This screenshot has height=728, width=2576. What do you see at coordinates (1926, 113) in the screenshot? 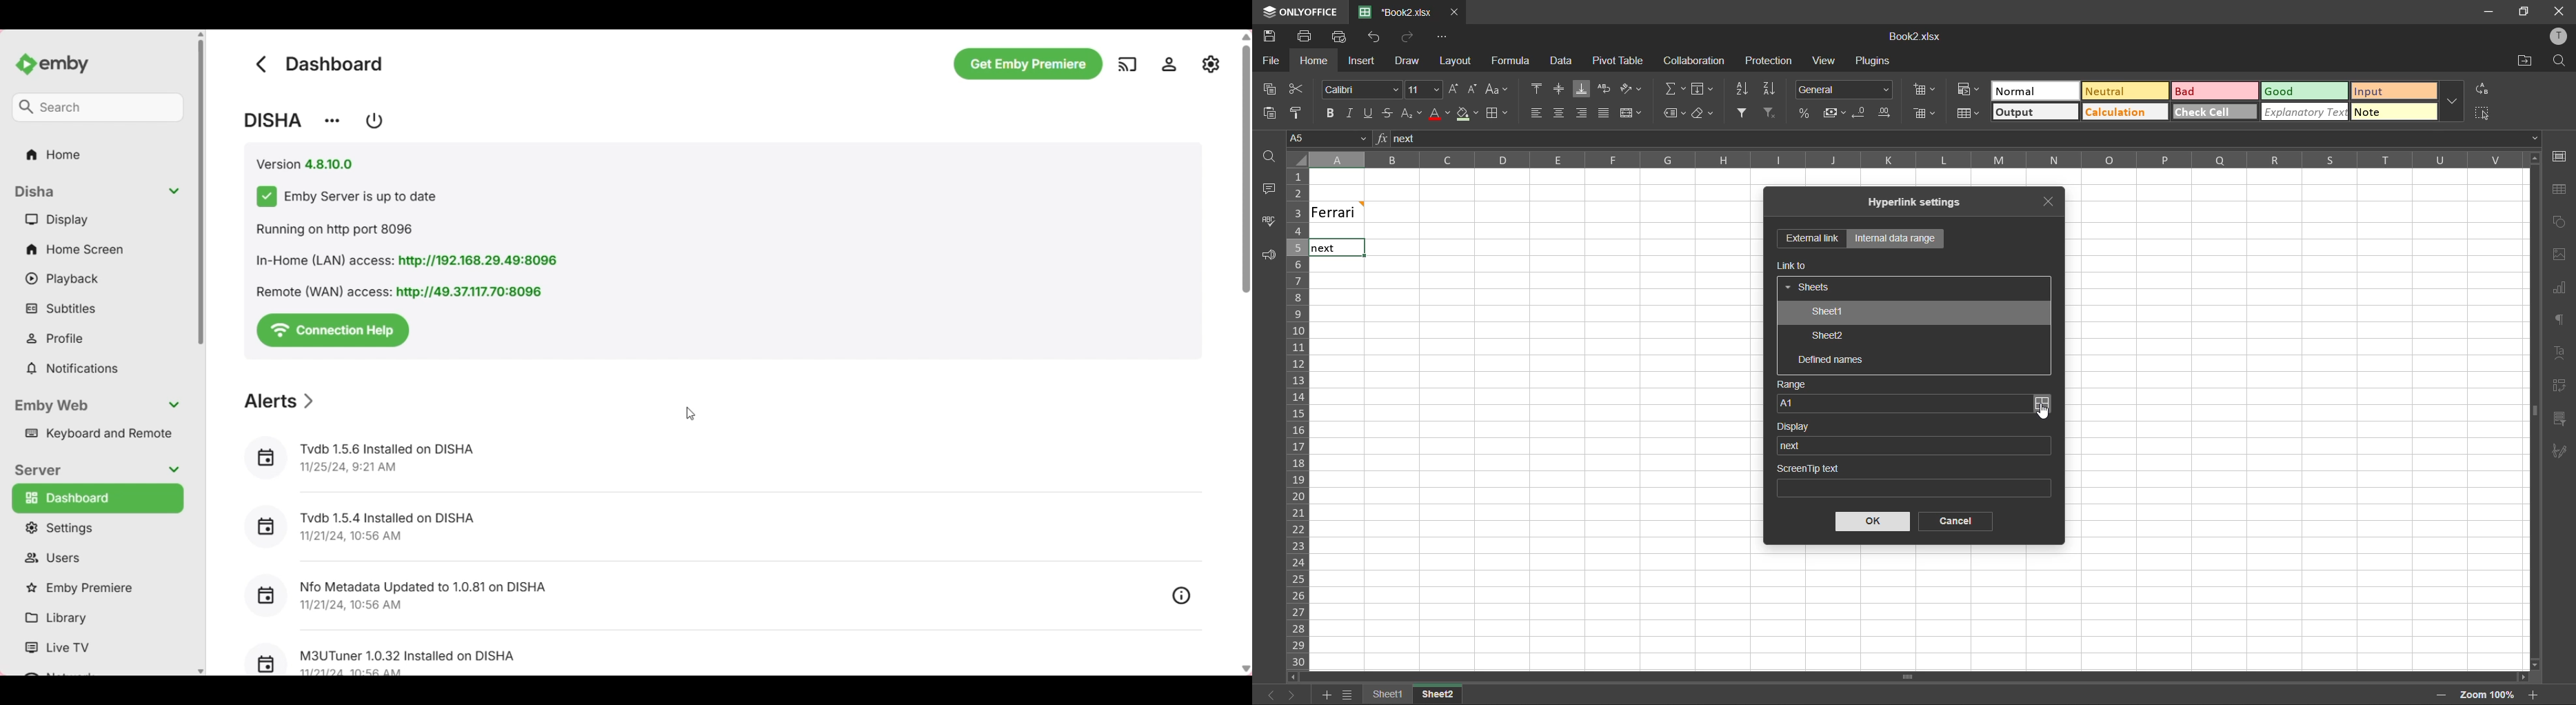
I see `delete cells` at bounding box center [1926, 113].